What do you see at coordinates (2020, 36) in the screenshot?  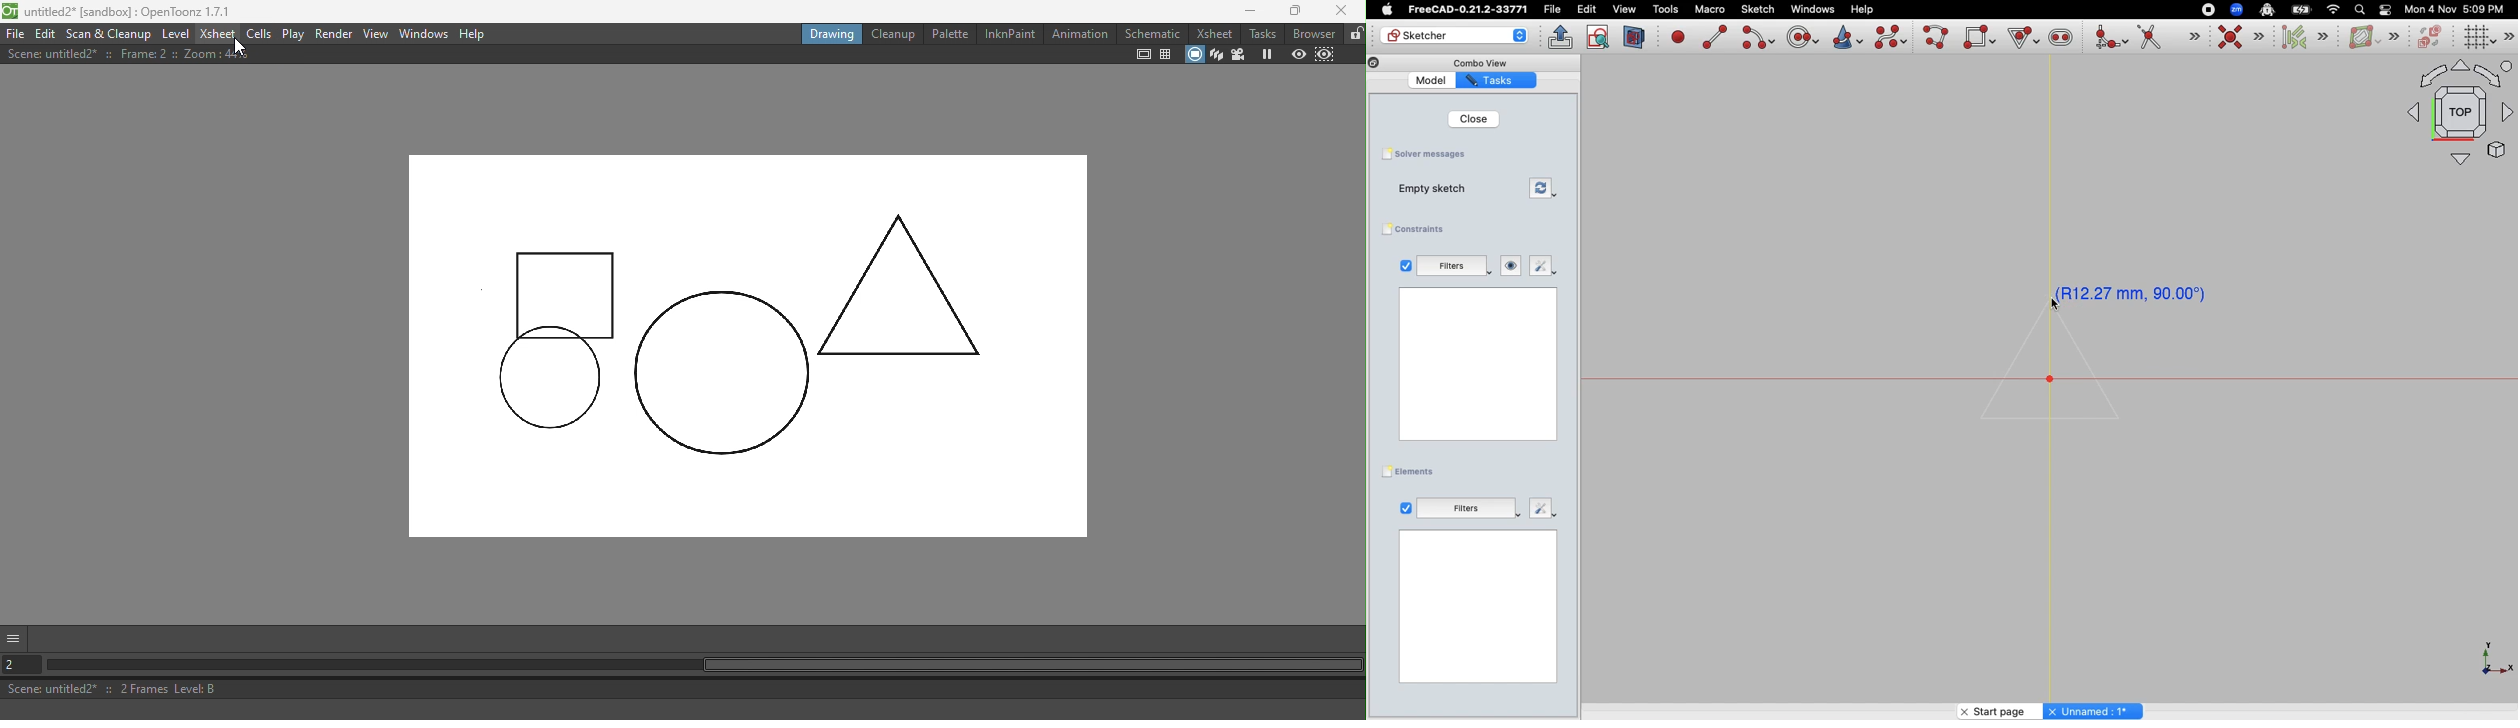 I see `Cursor` at bounding box center [2020, 36].